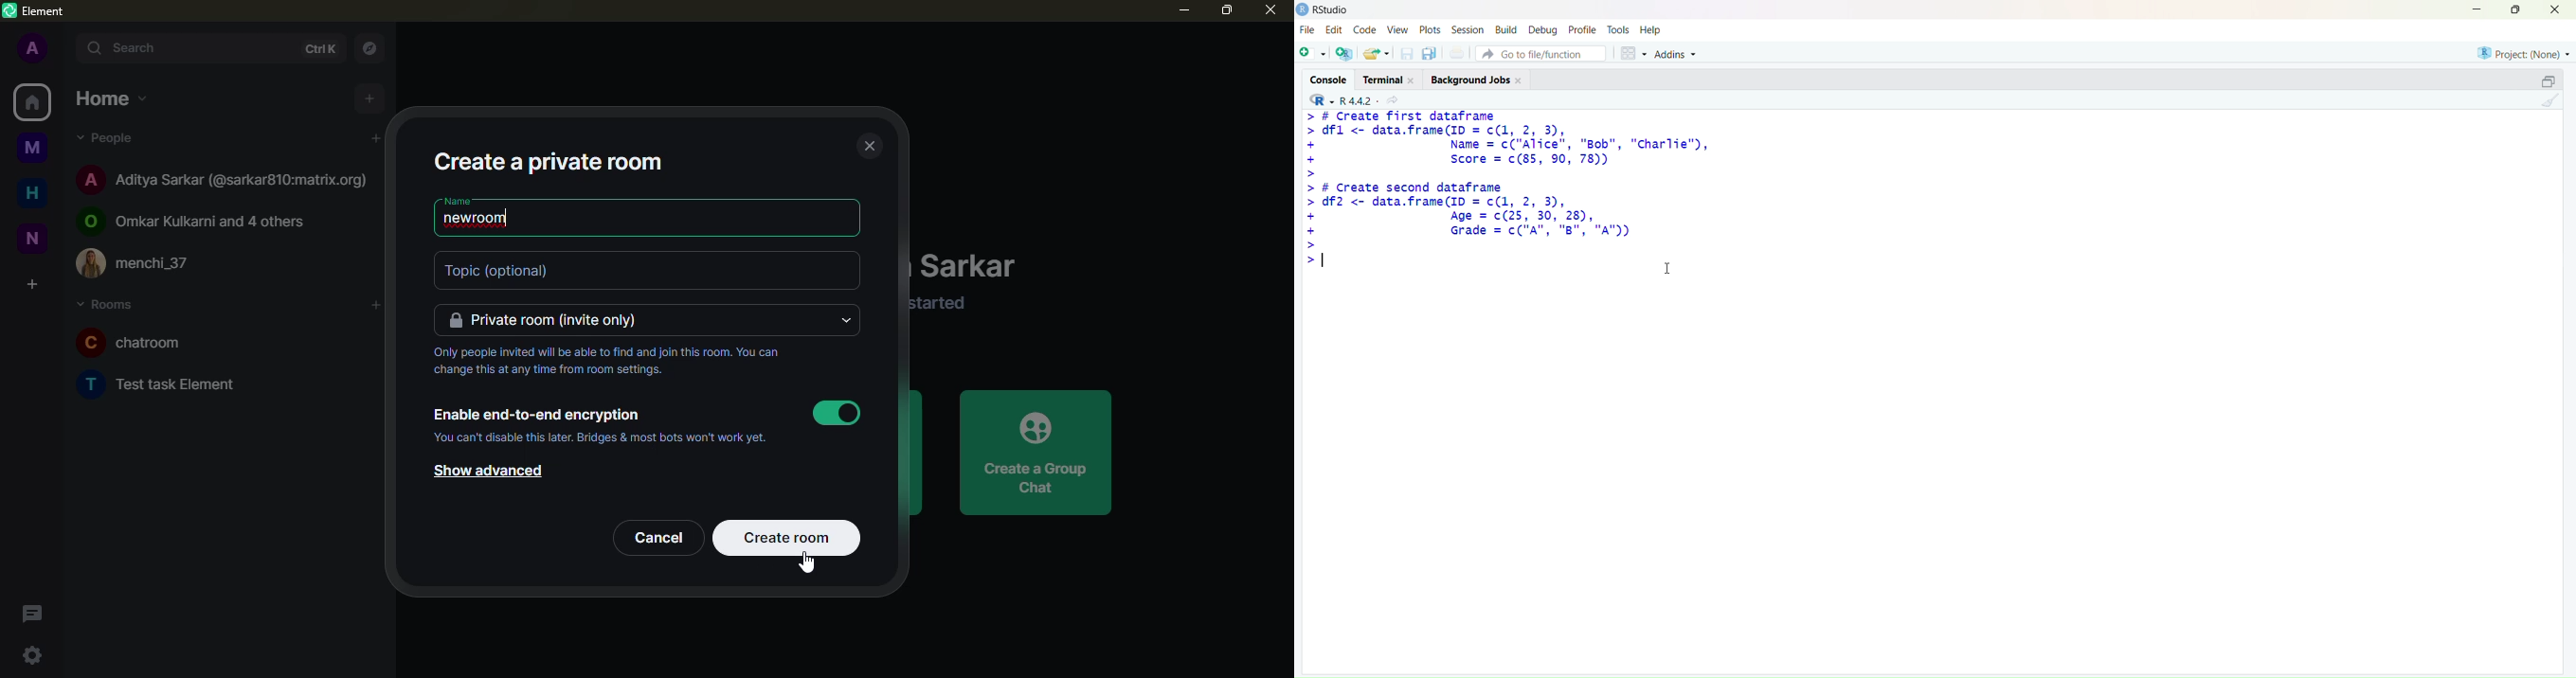  Describe the element at coordinates (1617, 30) in the screenshot. I see `Tools` at that location.